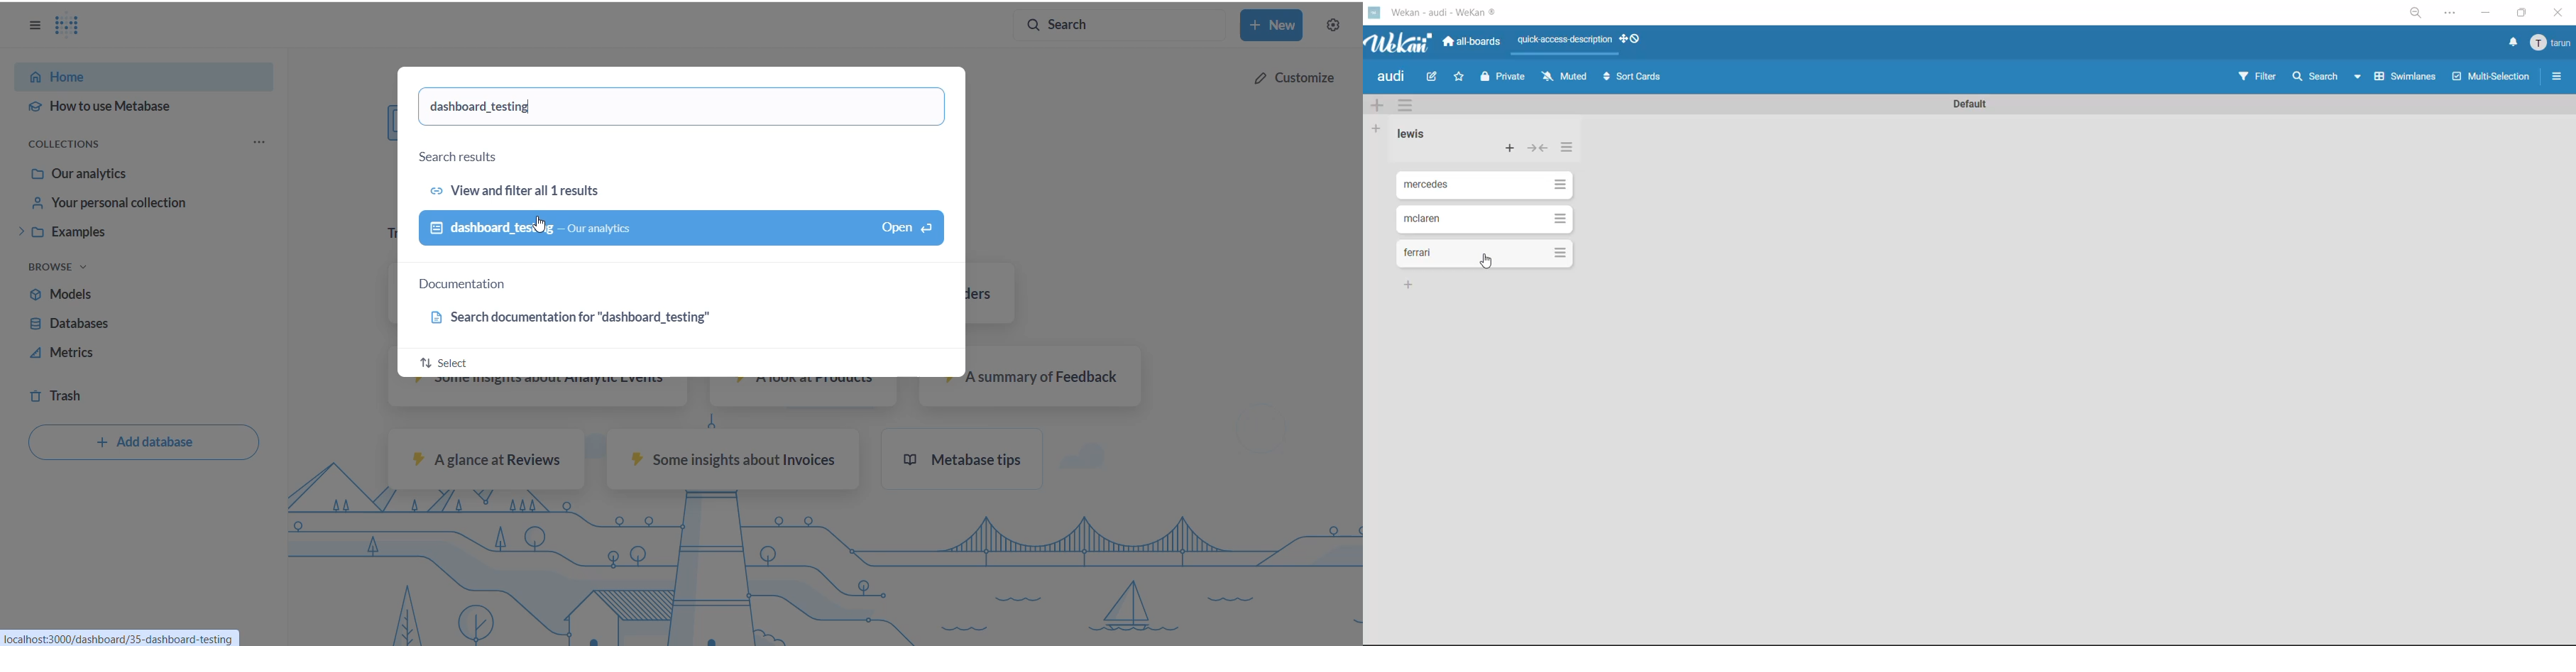 This screenshot has width=2576, height=672. What do you see at coordinates (2560, 15) in the screenshot?
I see `close` at bounding box center [2560, 15].